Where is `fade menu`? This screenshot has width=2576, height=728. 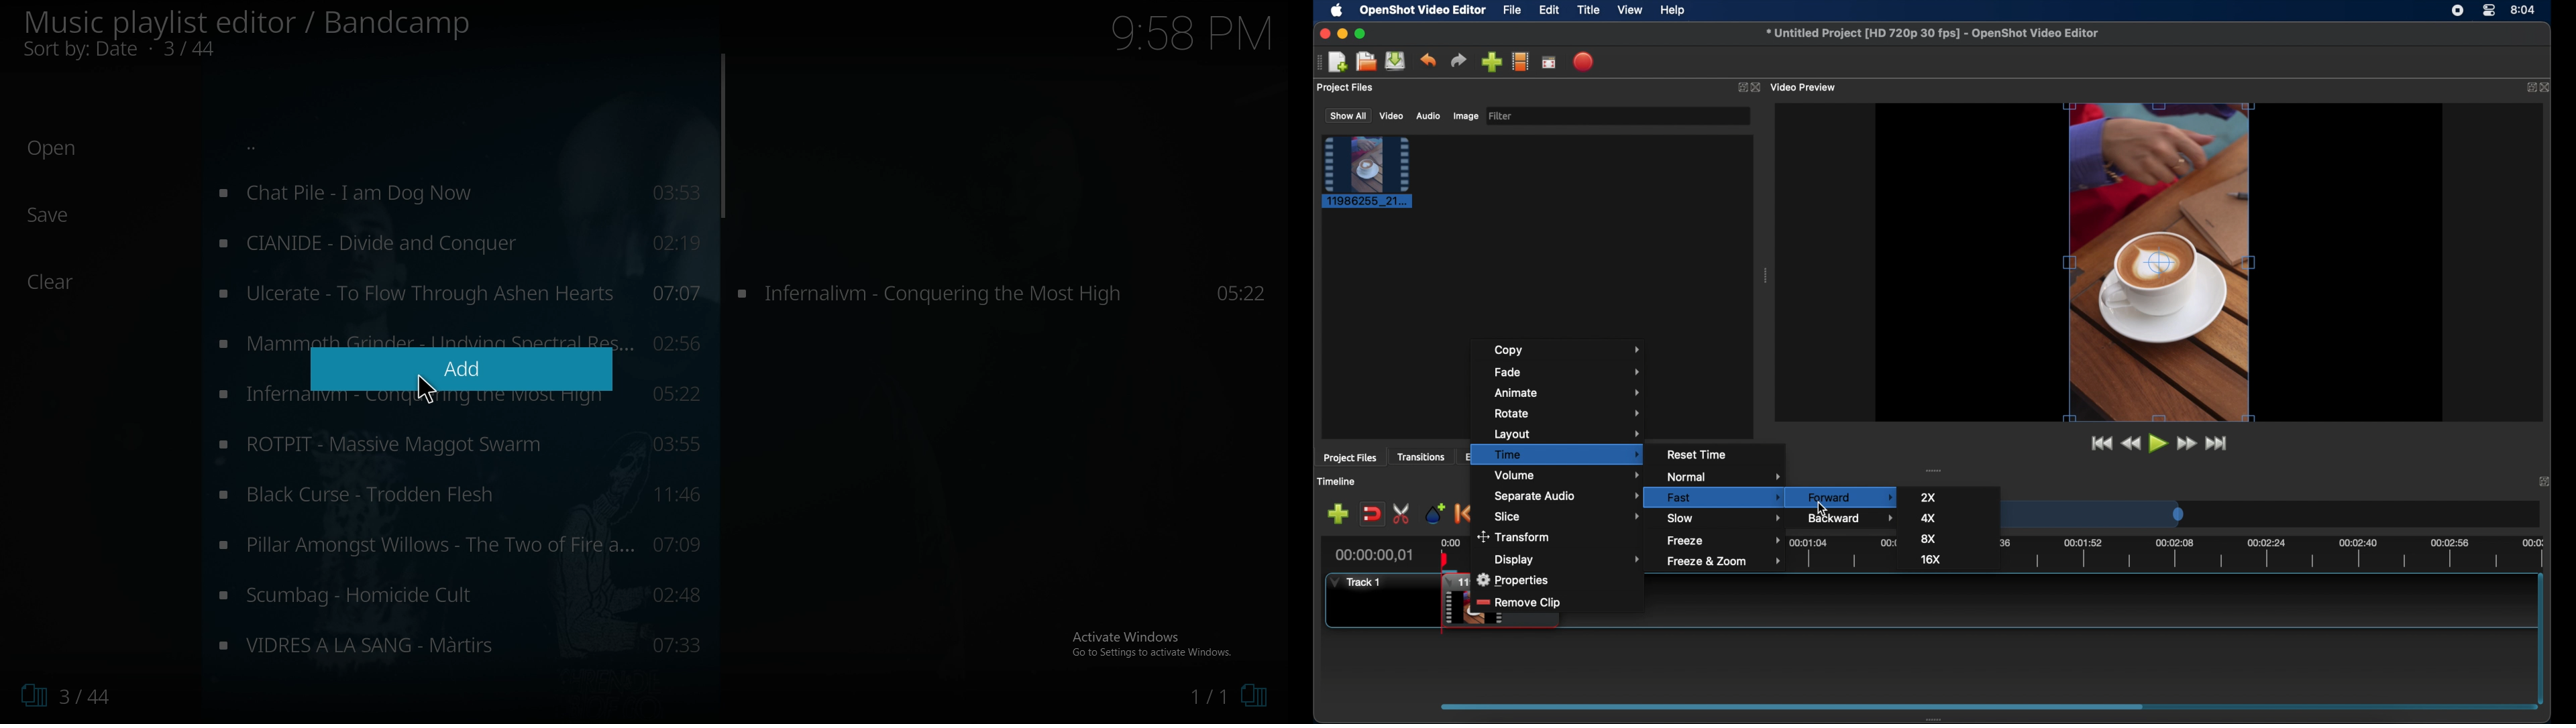
fade menu is located at coordinates (1569, 372).